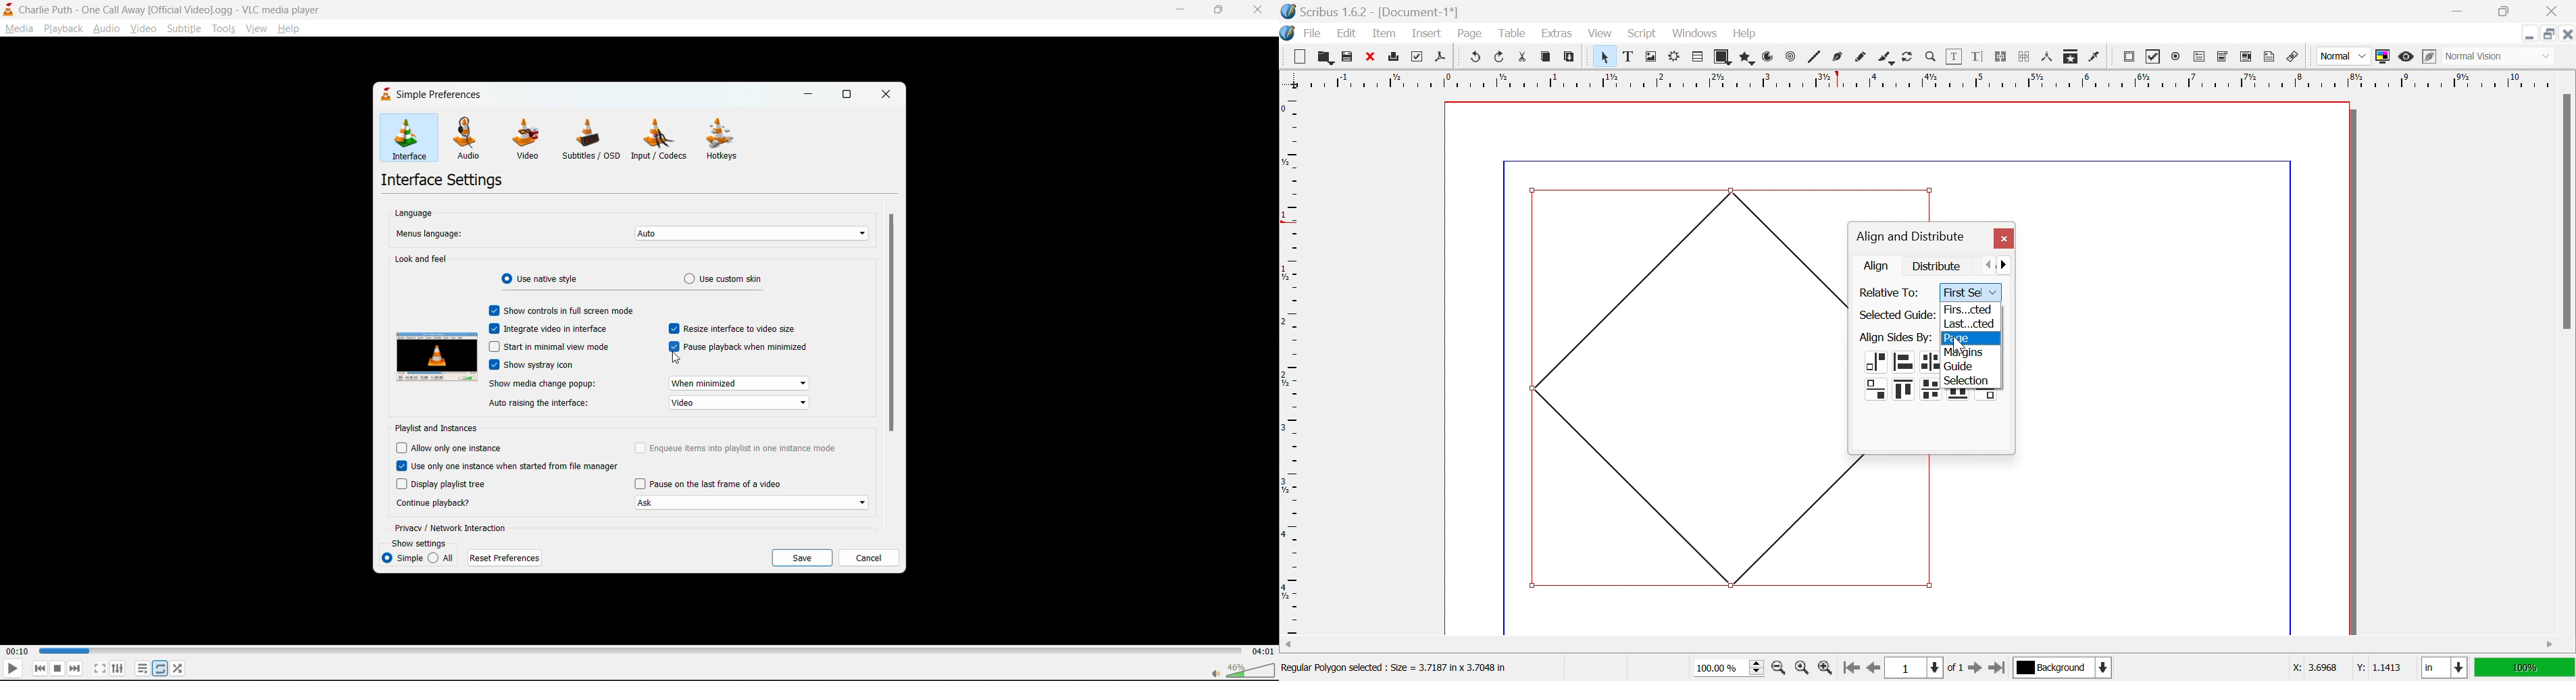 The image size is (2576, 700). Describe the element at coordinates (1511, 34) in the screenshot. I see `Table` at that location.